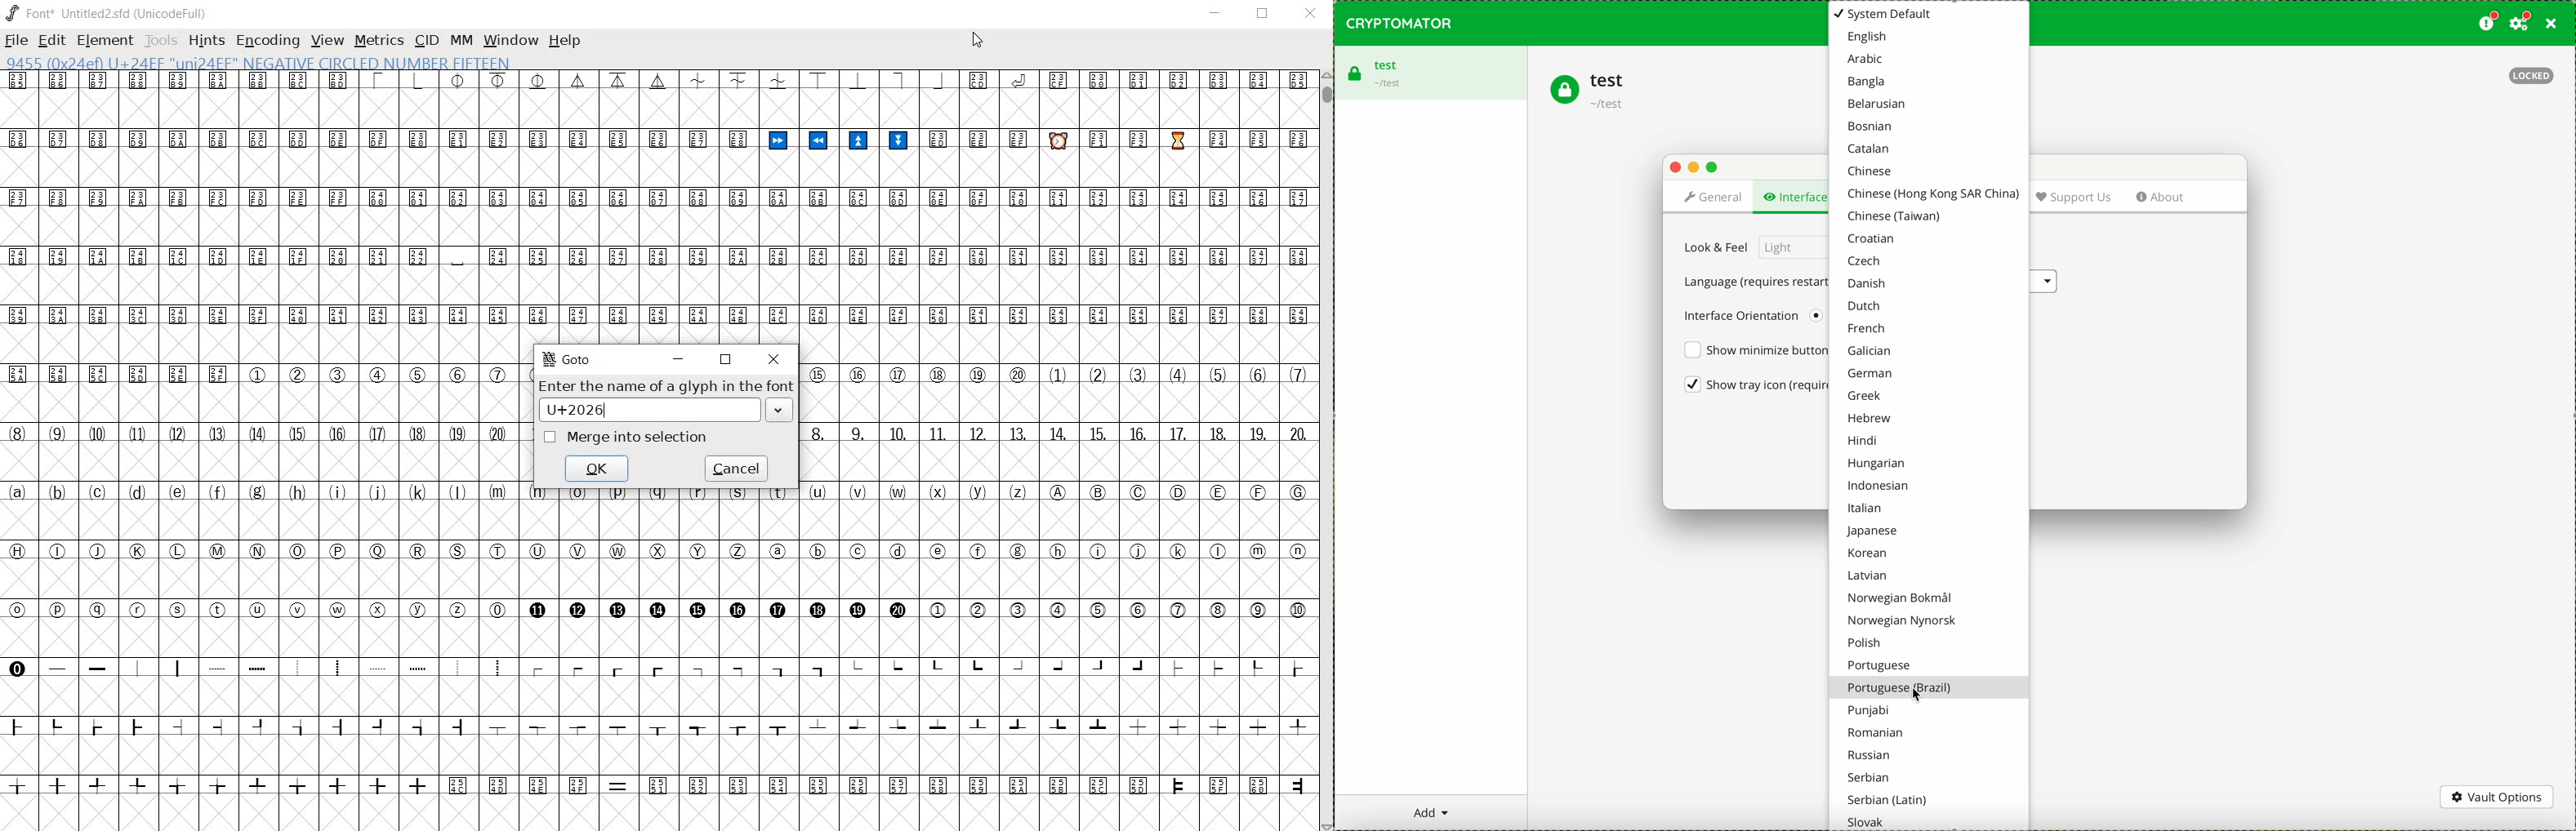  Describe the element at coordinates (54, 40) in the screenshot. I see `EDIT` at that location.